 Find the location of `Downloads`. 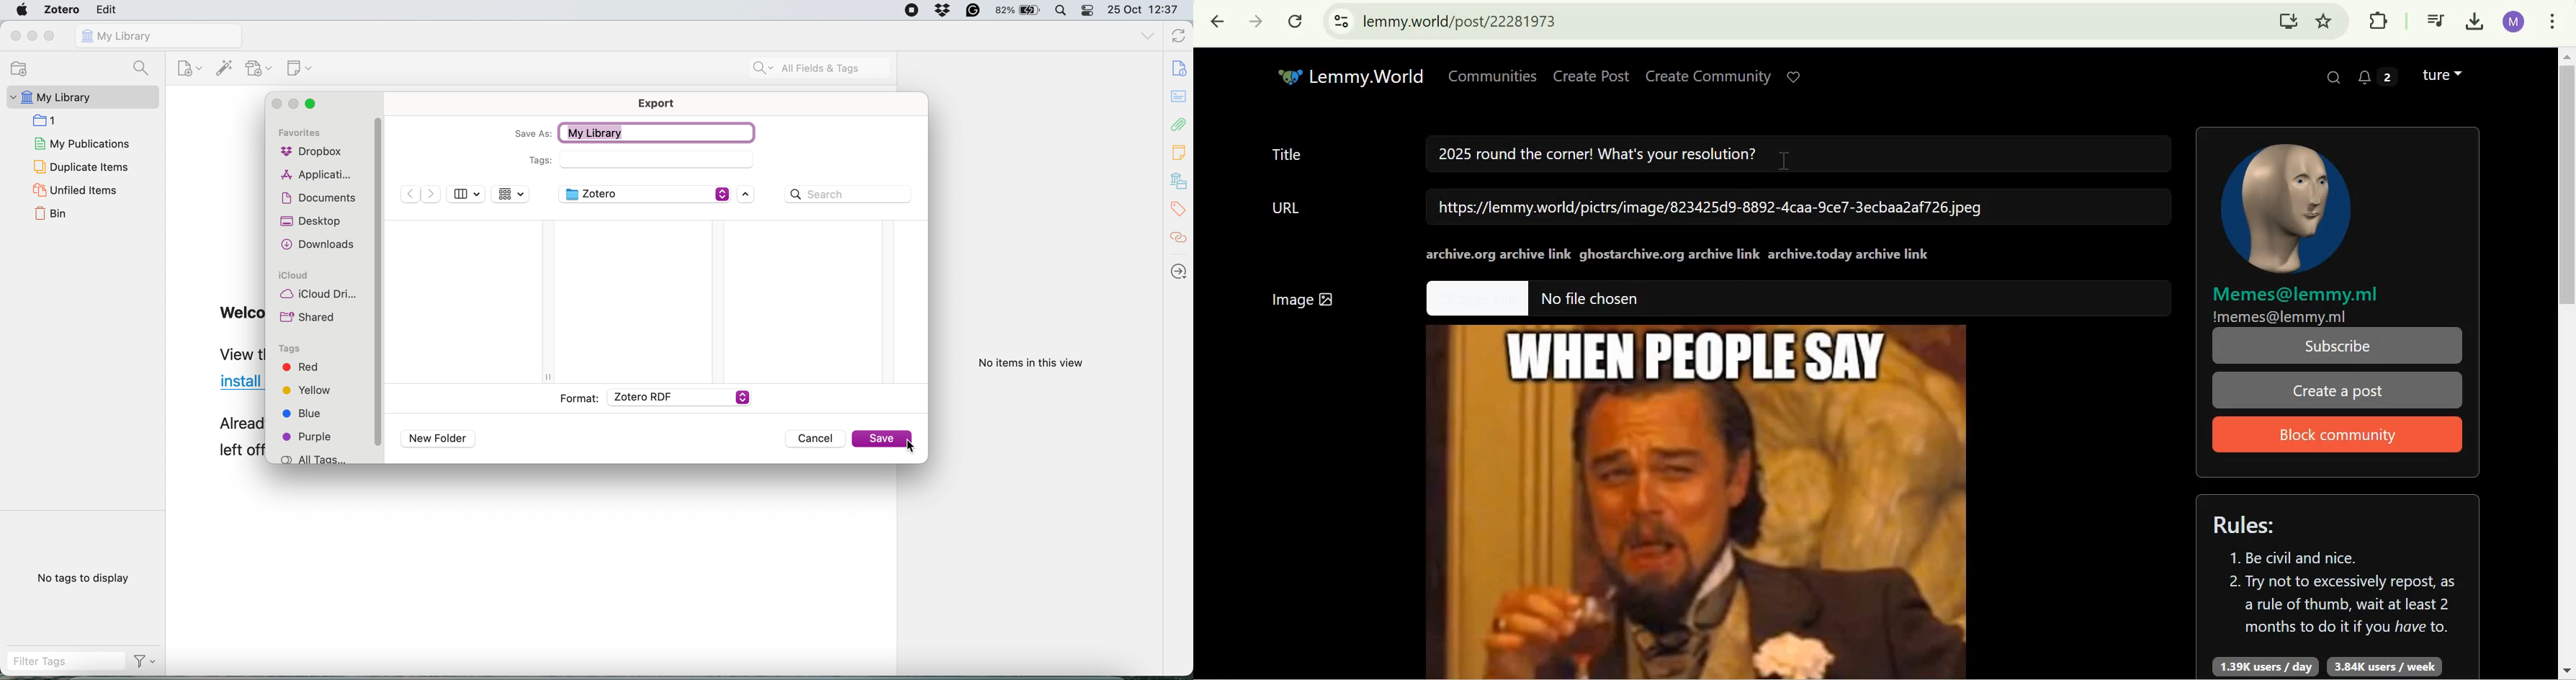

Downloads is located at coordinates (2477, 22).